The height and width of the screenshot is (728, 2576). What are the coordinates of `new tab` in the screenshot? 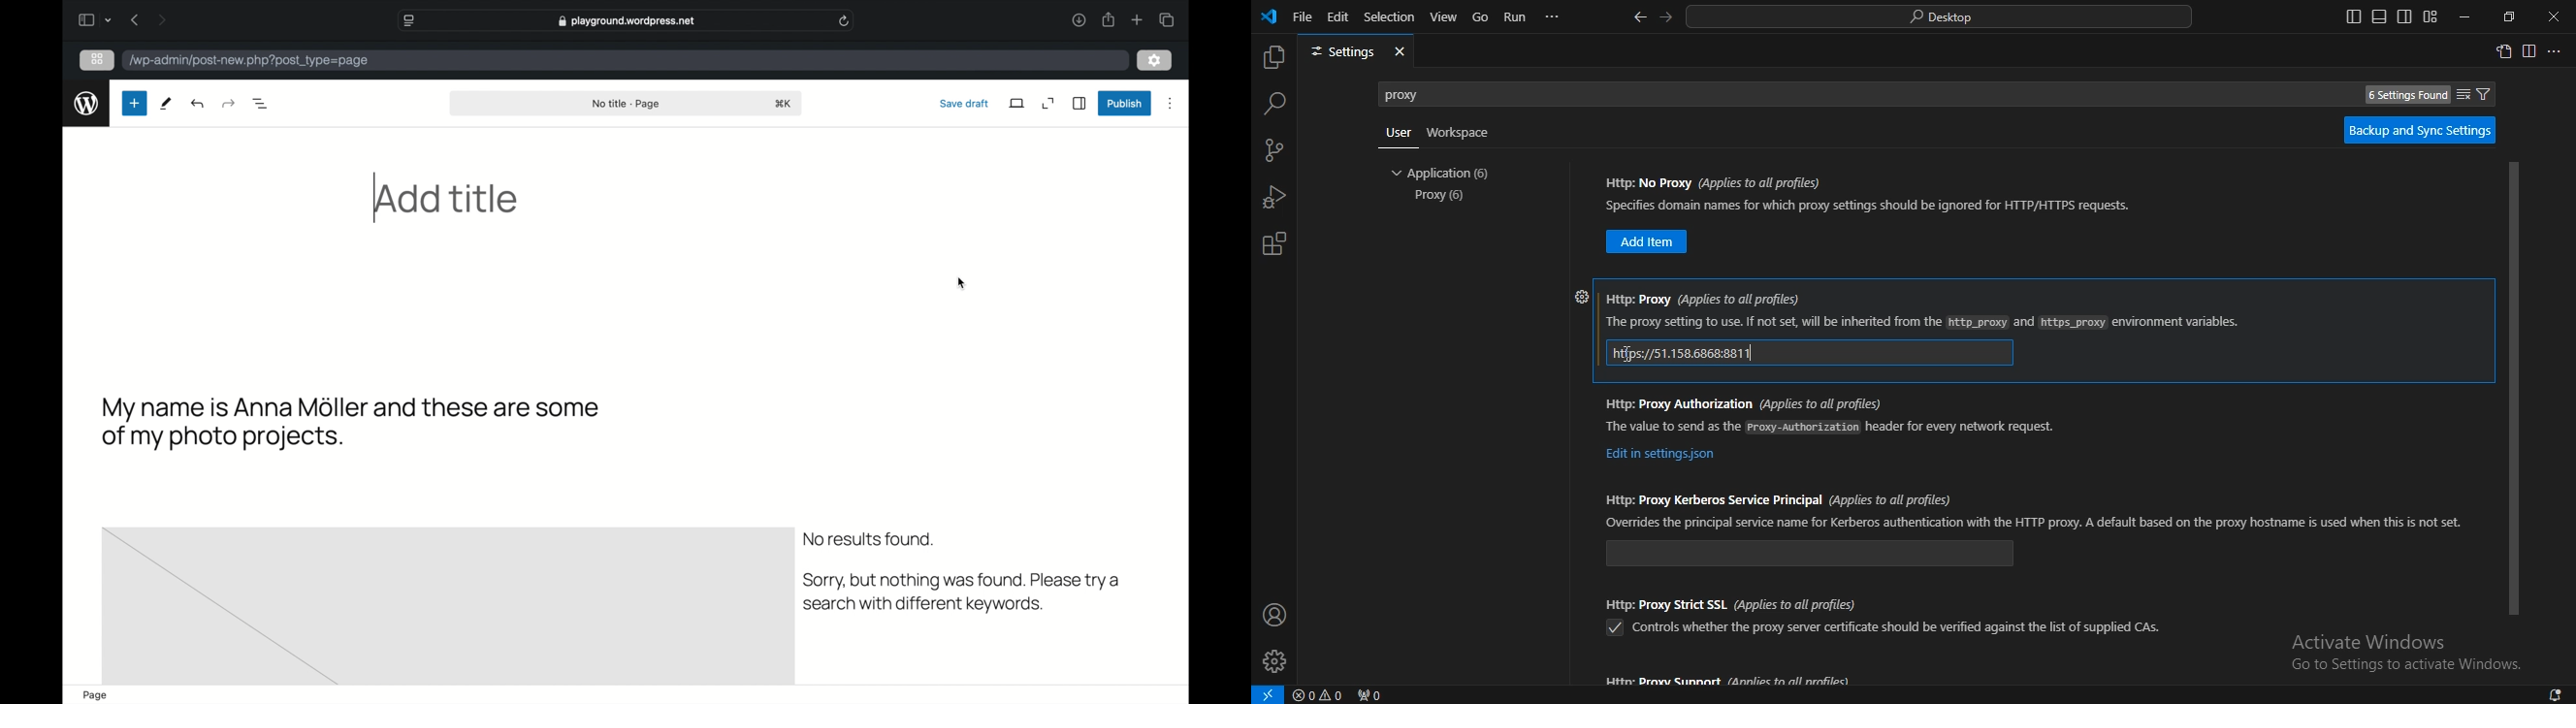 It's located at (1138, 20).